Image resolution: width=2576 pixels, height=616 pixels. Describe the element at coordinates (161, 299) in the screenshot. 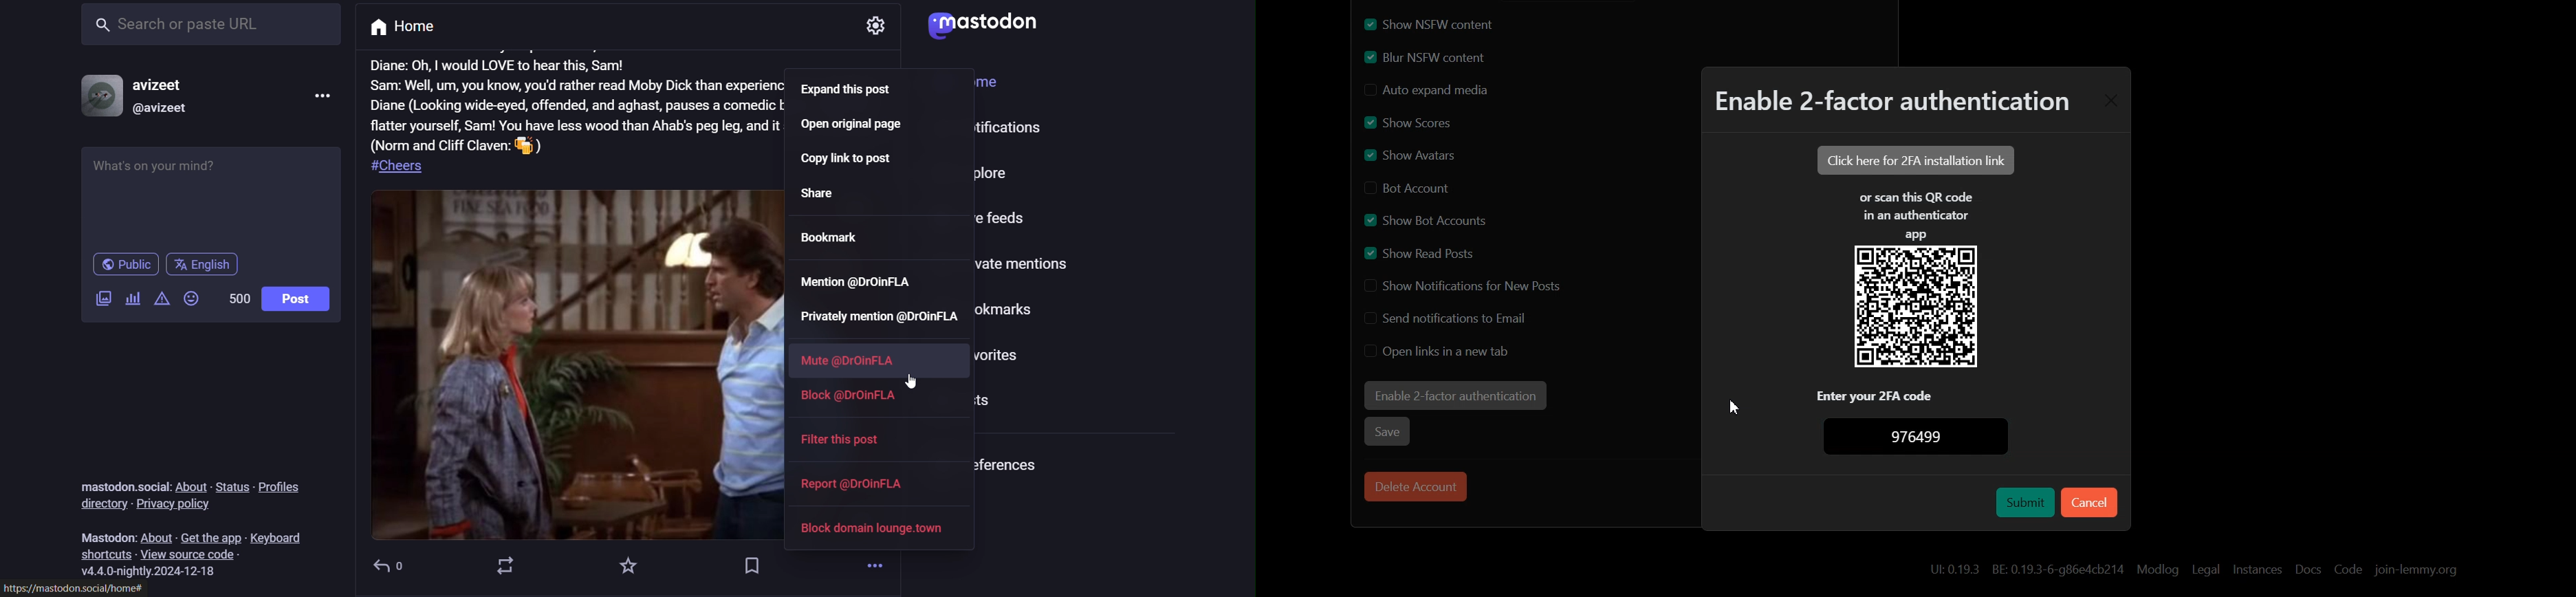

I see `content warning` at that location.